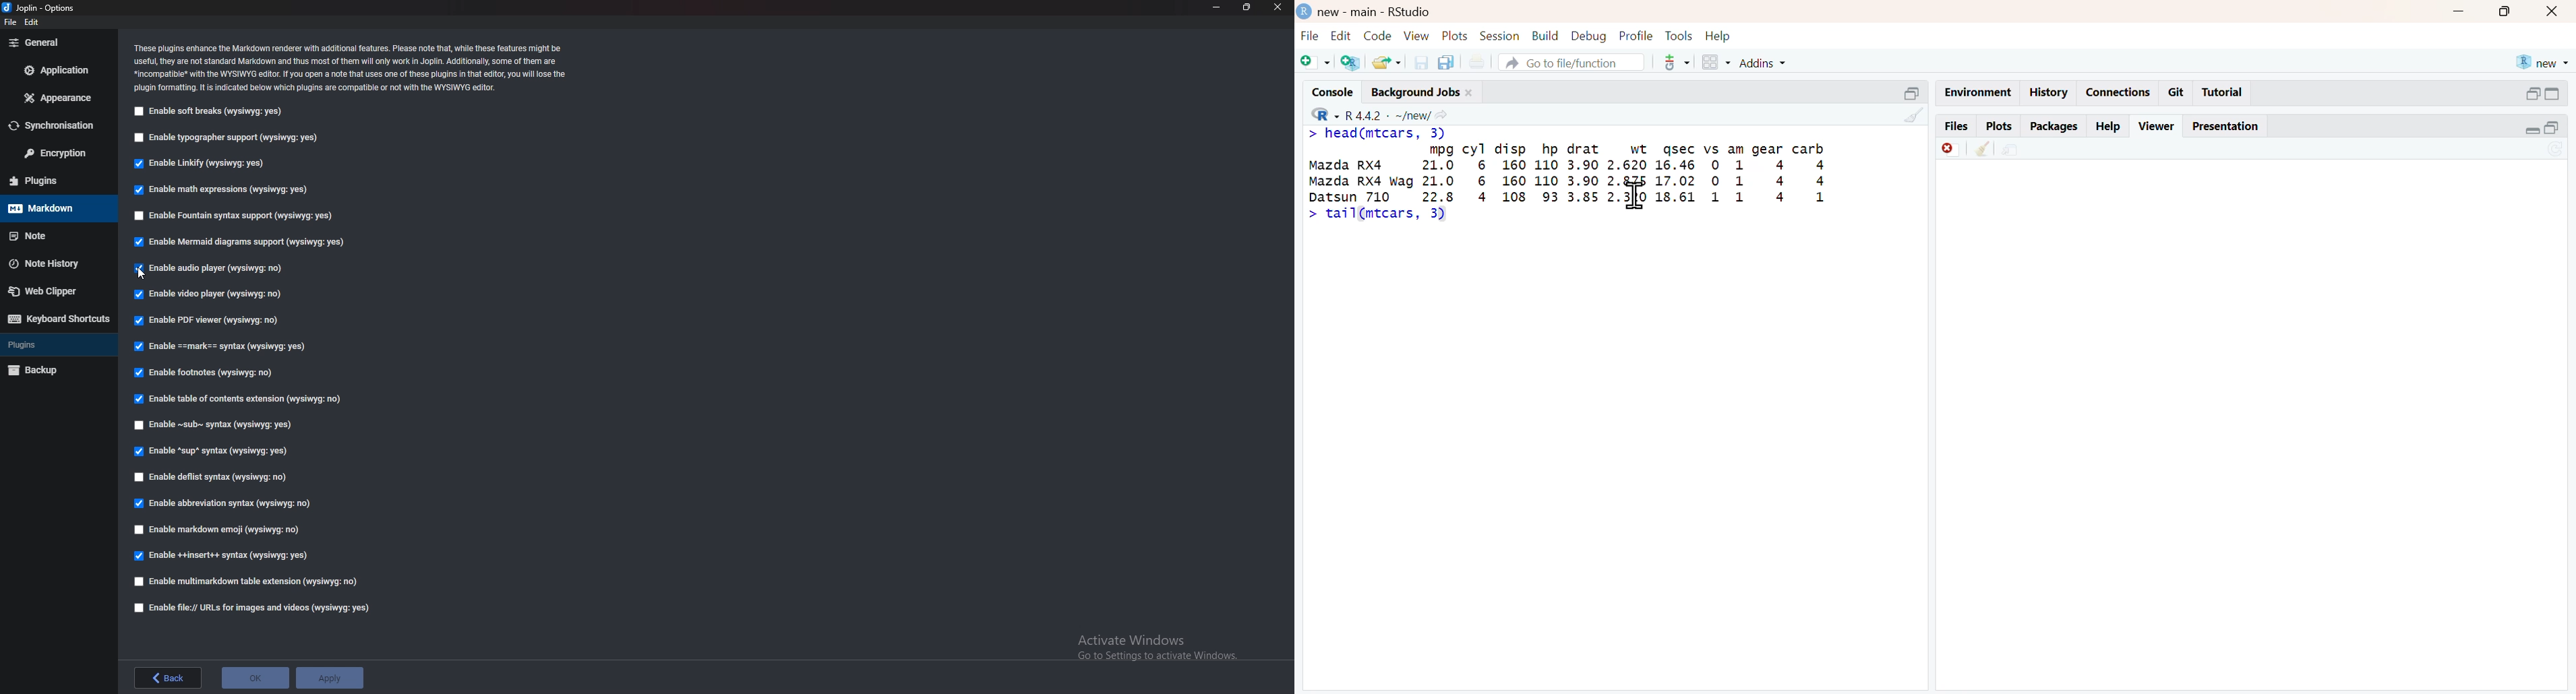 This screenshot has width=2576, height=700. What do you see at coordinates (58, 290) in the screenshot?
I see `Web Clipper` at bounding box center [58, 290].